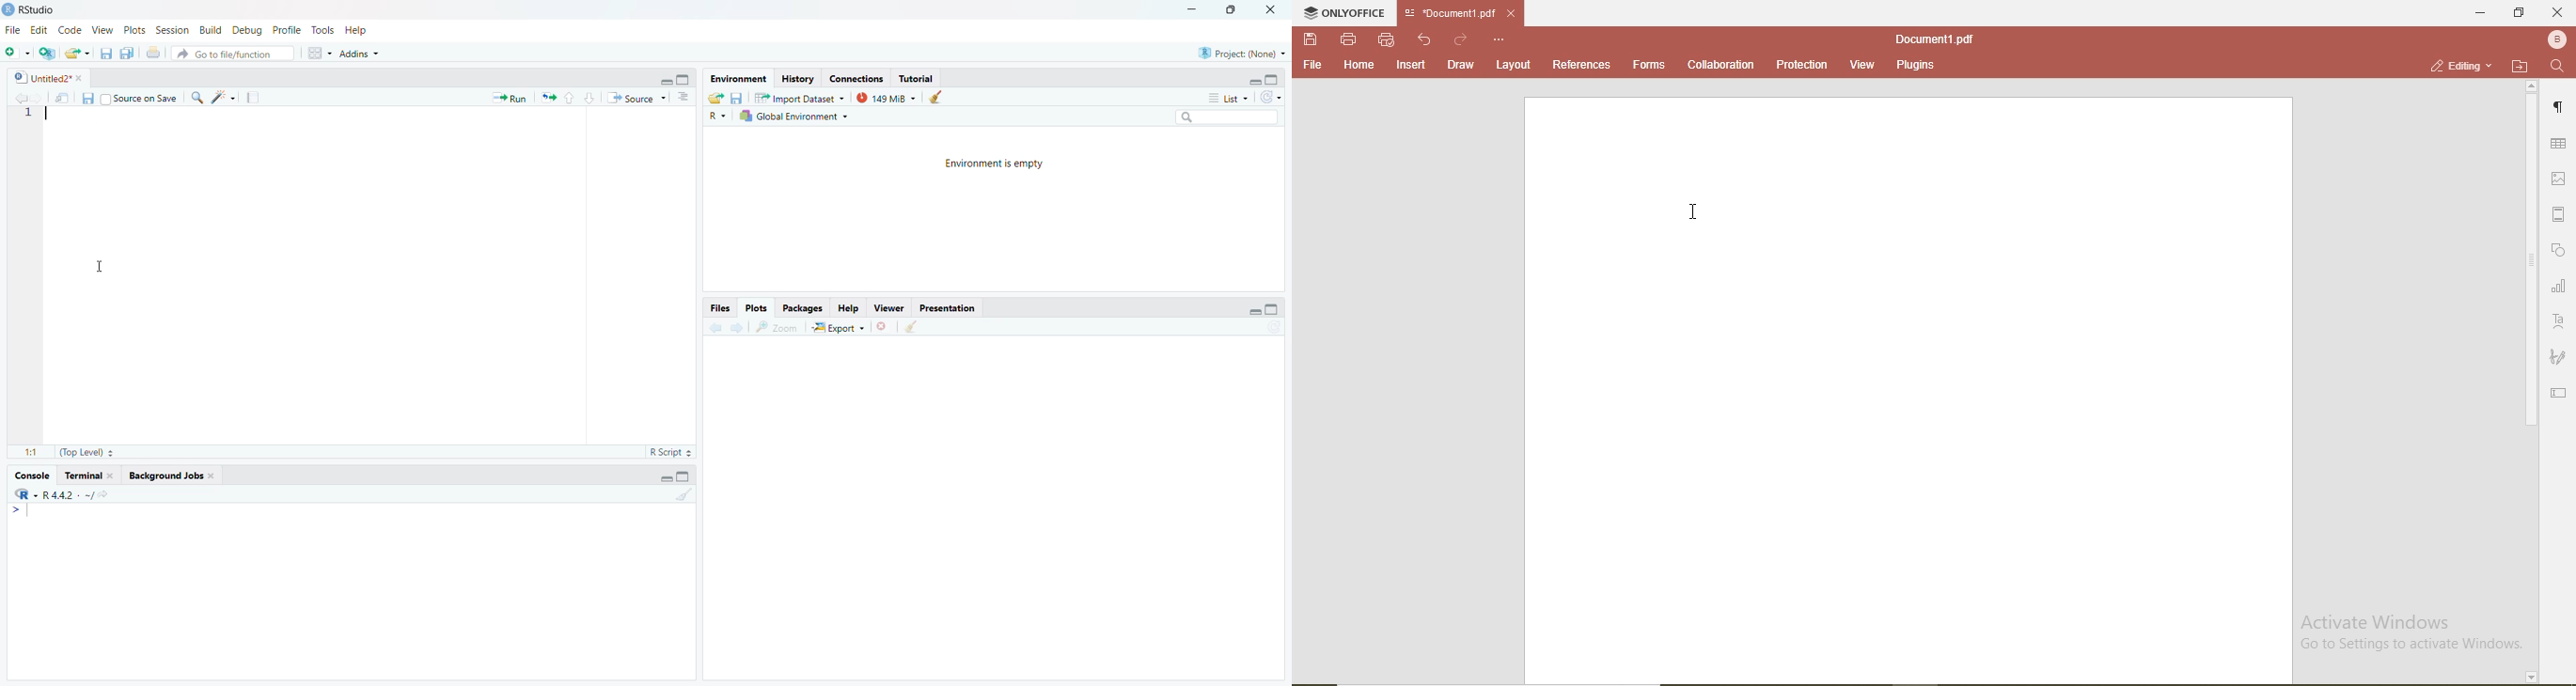  Describe the element at coordinates (24, 449) in the screenshot. I see `1:1` at that location.